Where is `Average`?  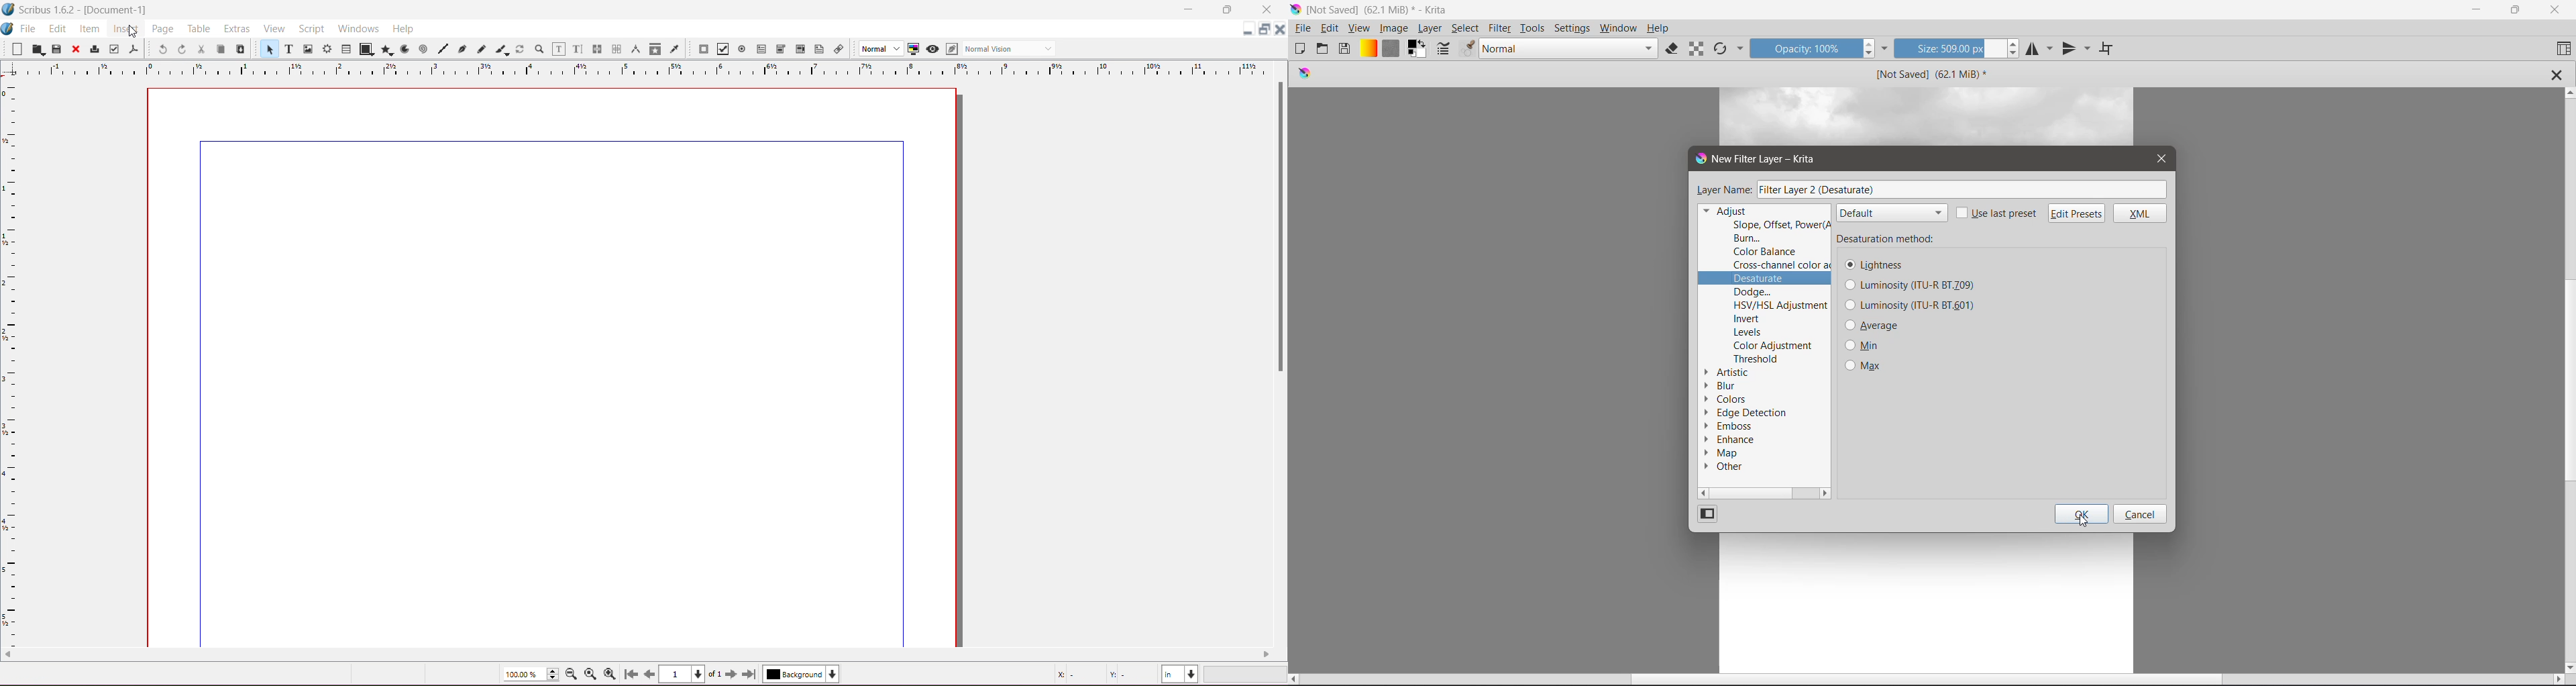
Average is located at coordinates (1874, 326).